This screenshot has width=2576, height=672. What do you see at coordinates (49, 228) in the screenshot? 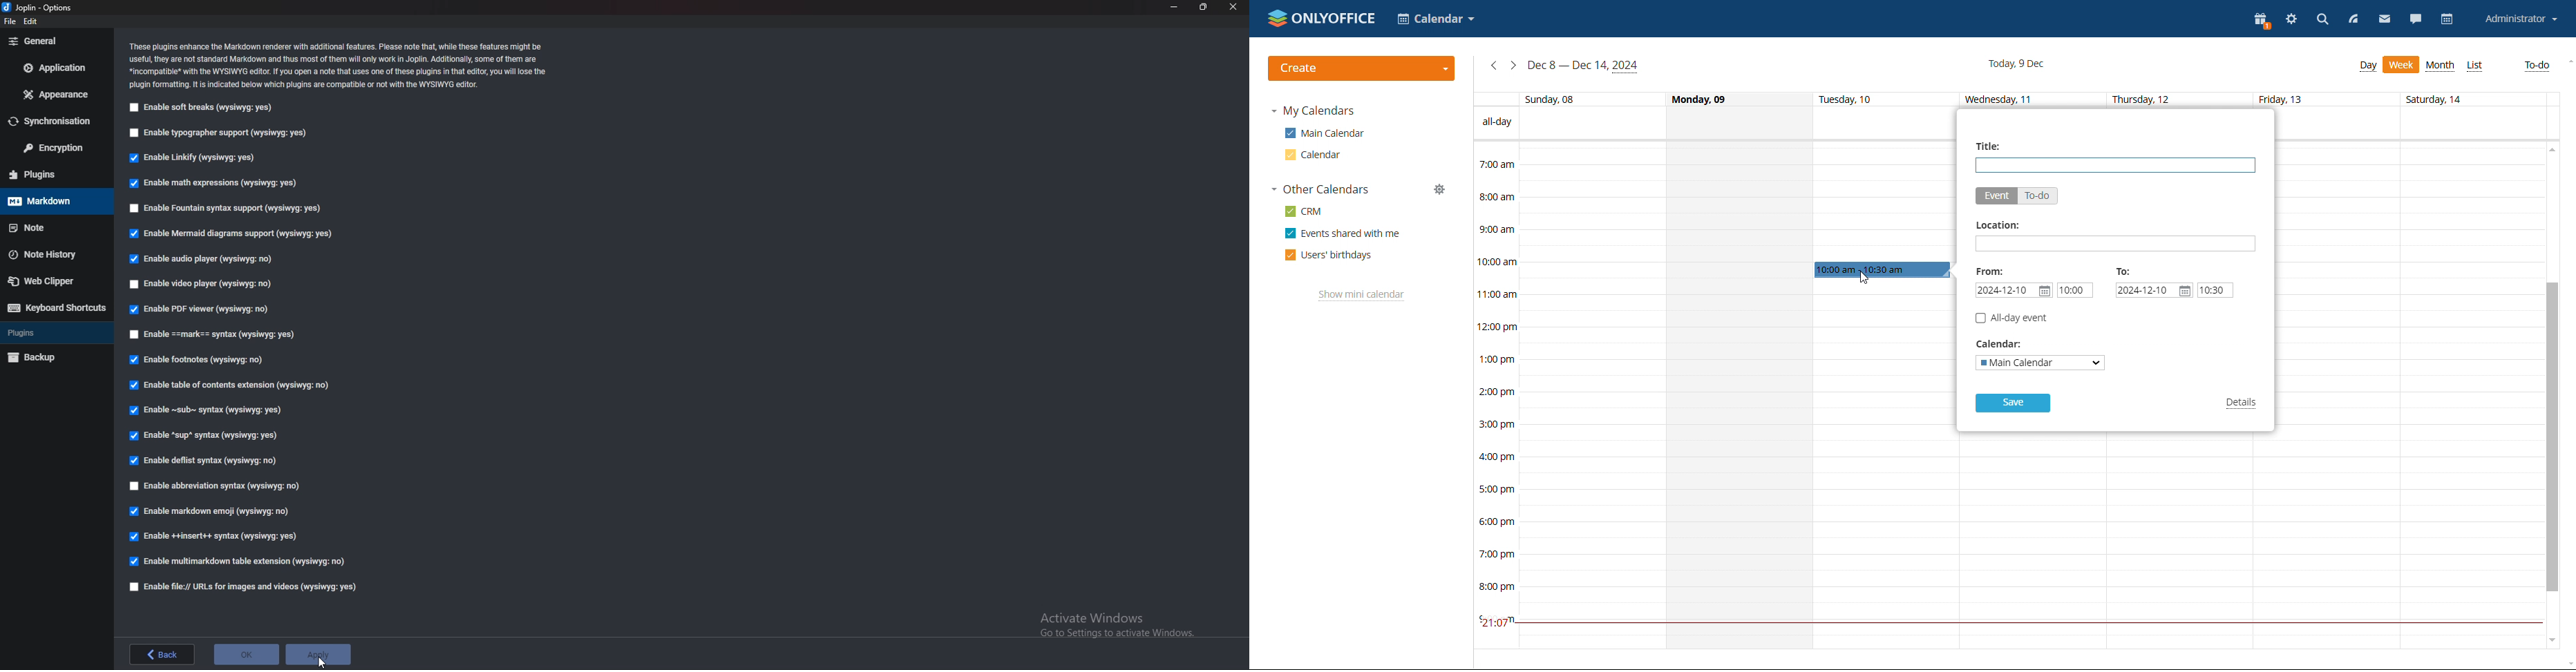
I see `note` at bounding box center [49, 228].